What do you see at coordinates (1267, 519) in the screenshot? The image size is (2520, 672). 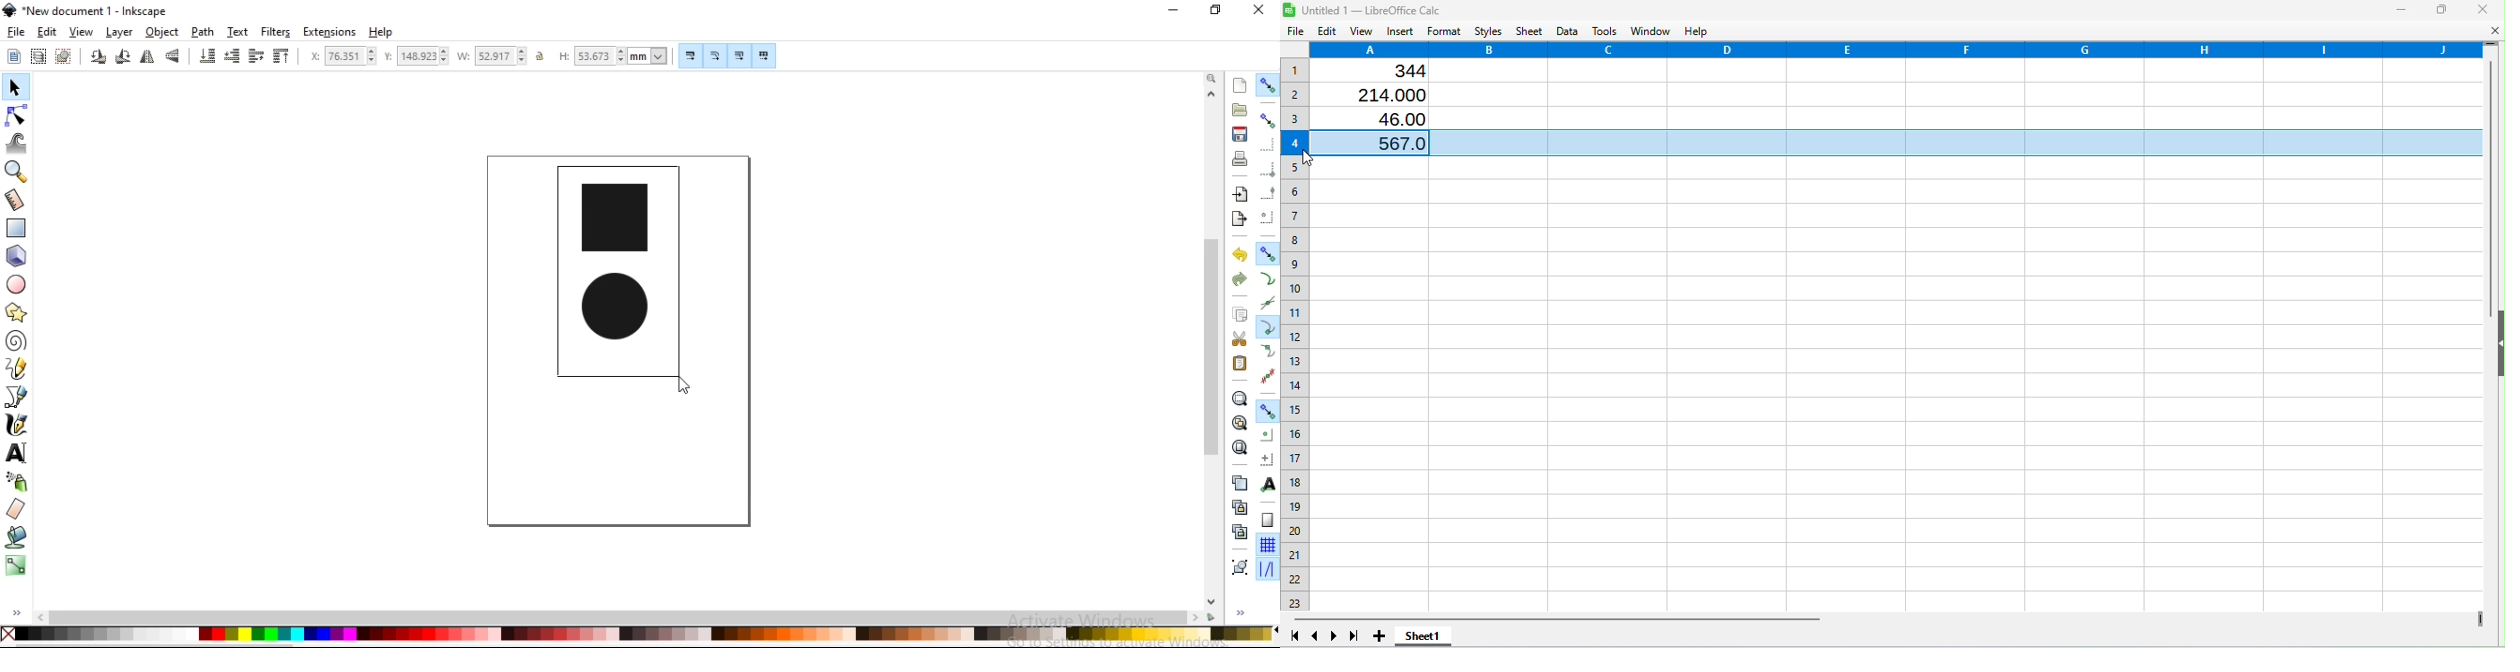 I see `snap to page borders` at bounding box center [1267, 519].